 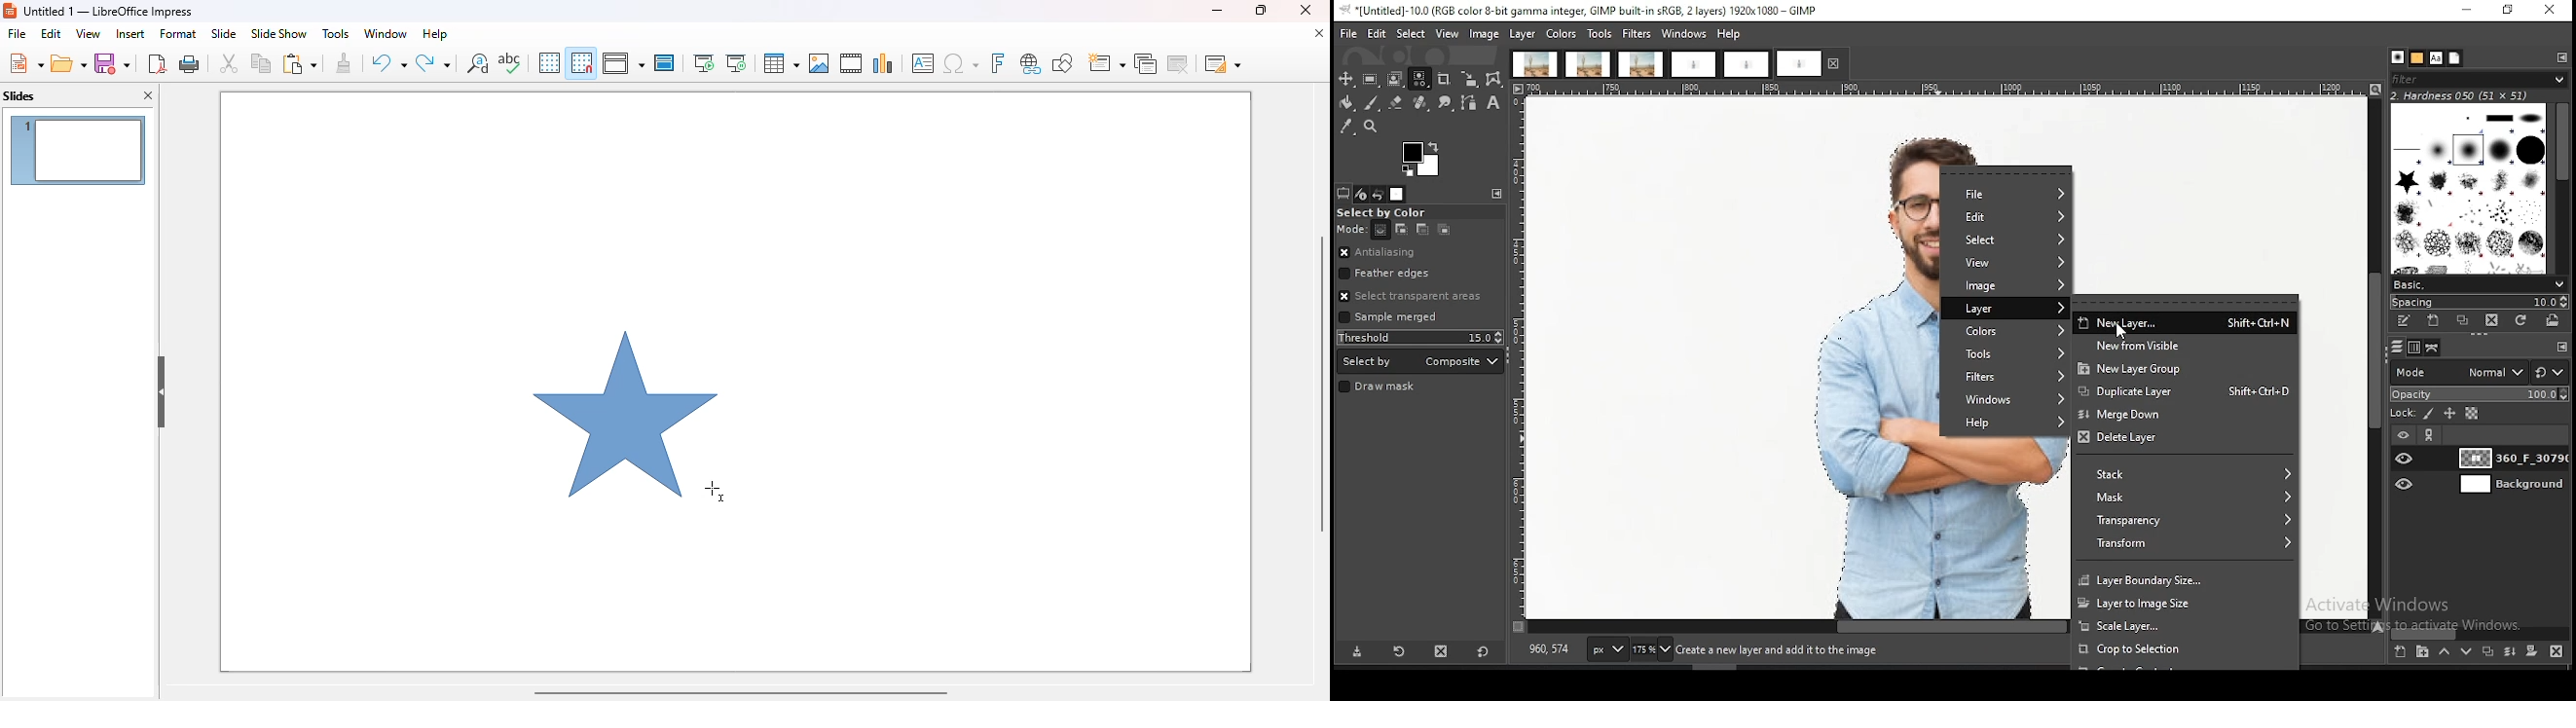 What do you see at coordinates (1812, 63) in the screenshot?
I see `project tab` at bounding box center [1812, 63].